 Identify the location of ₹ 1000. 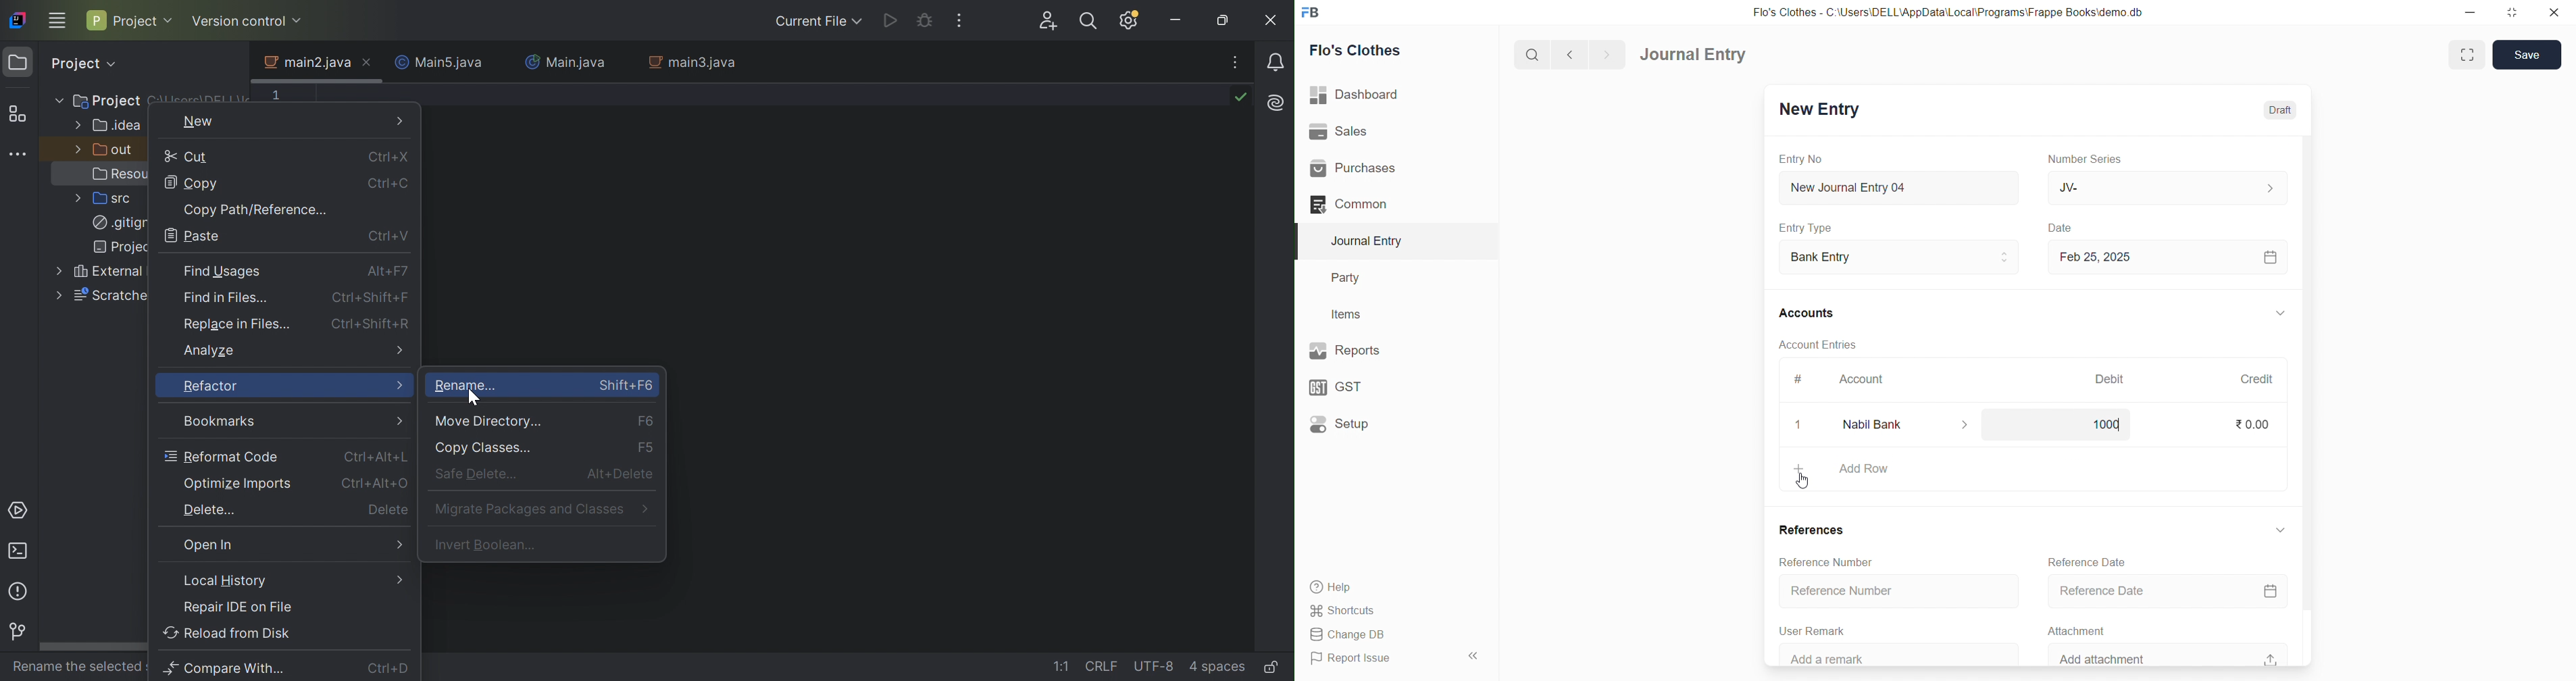
(2100, 423).